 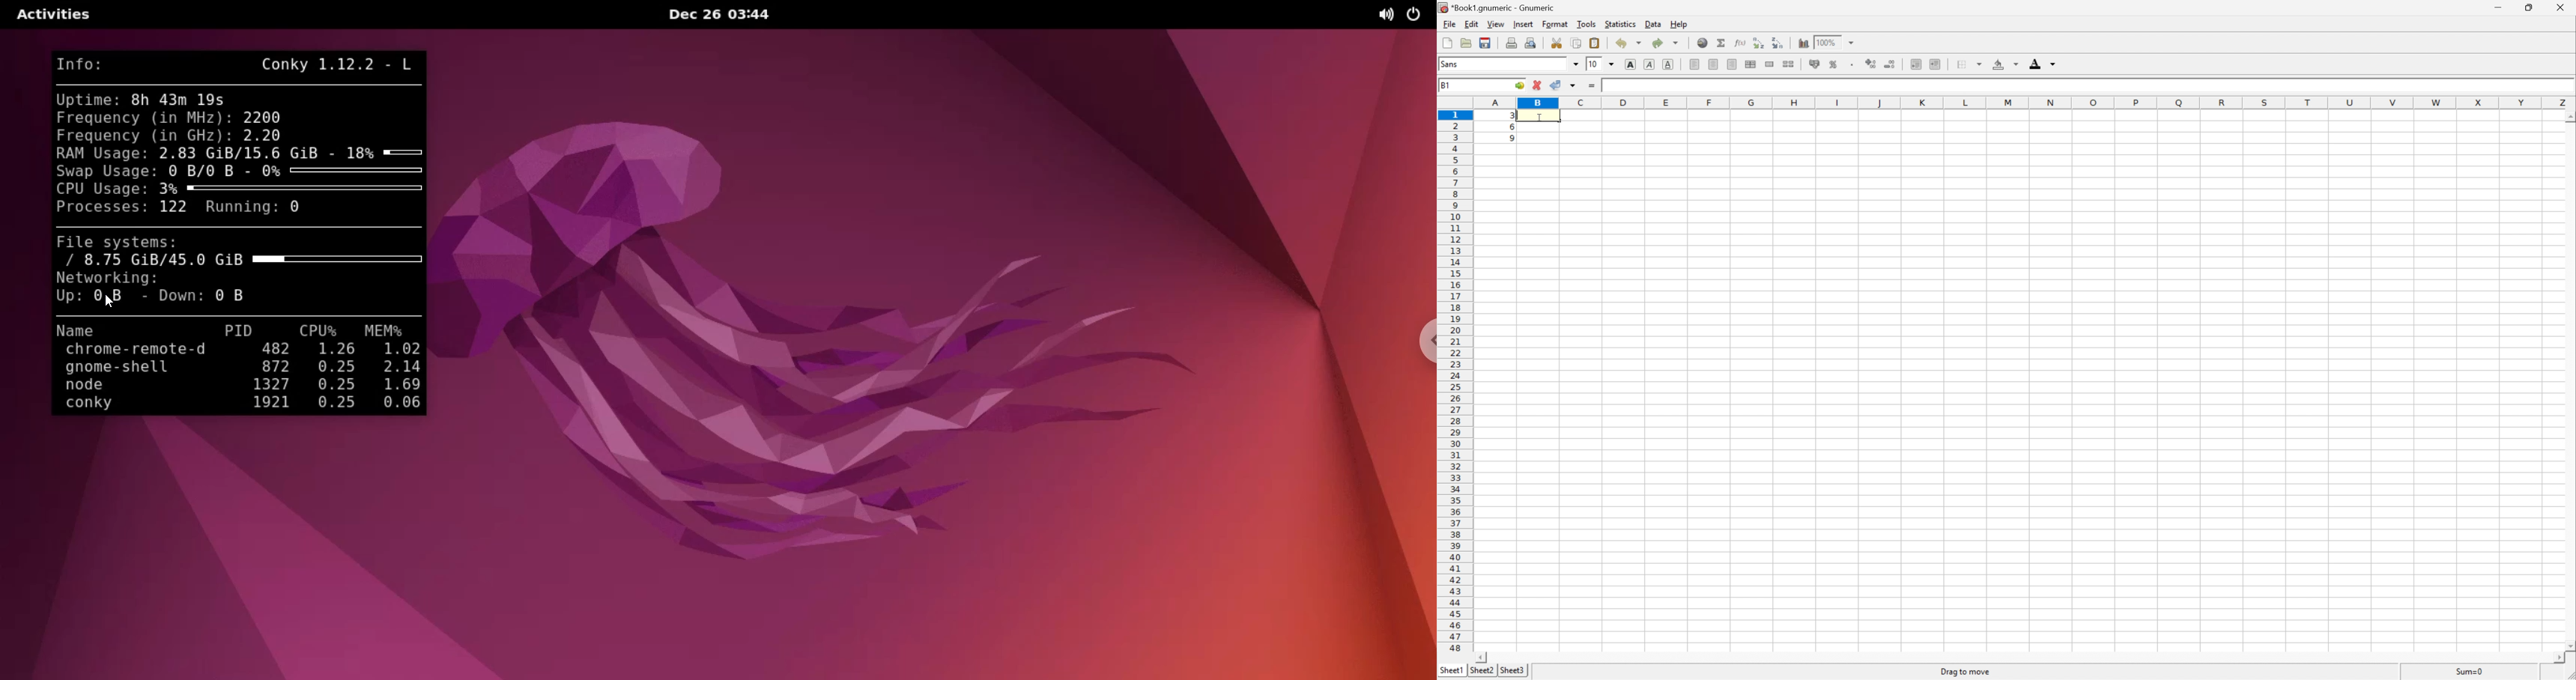 What do you see at coordinates (1499, 8) in the screenshot?
I see `*Book1.gnumeric - Gnumeric` at bounding box center [1499, 8].